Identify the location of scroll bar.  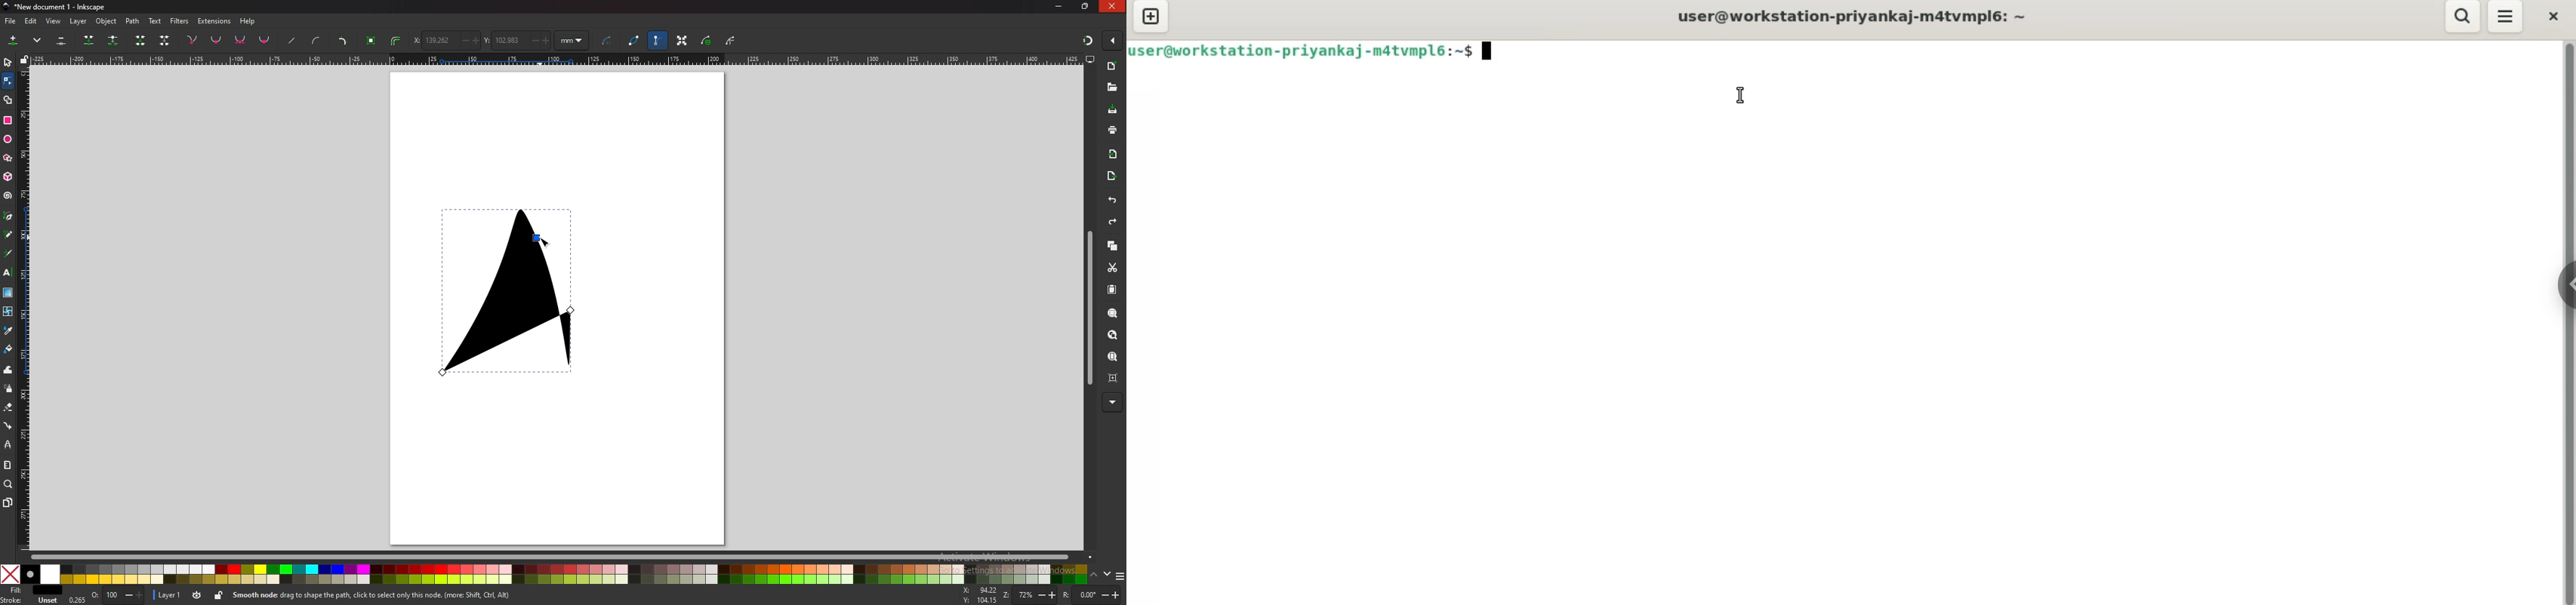
(1090, 308).